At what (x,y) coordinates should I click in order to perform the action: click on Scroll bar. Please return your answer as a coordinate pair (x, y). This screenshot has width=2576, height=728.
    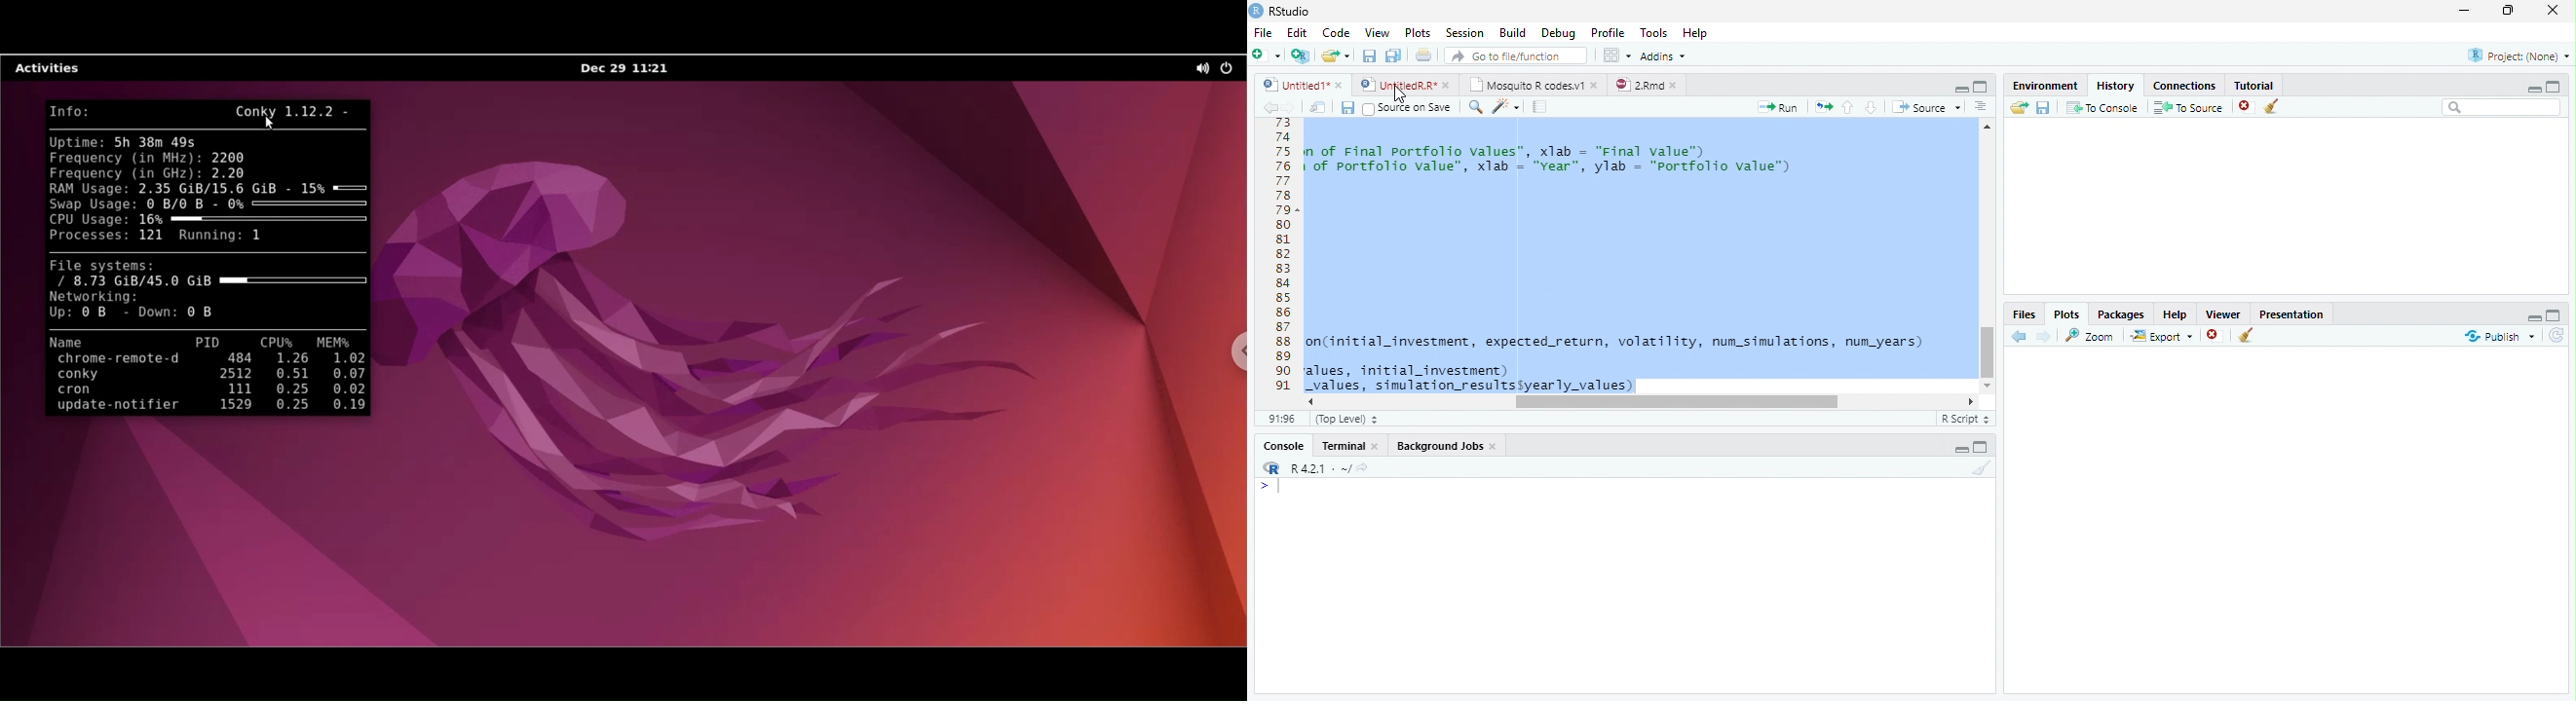
    Looking at the image, I should click on (1676, 401).